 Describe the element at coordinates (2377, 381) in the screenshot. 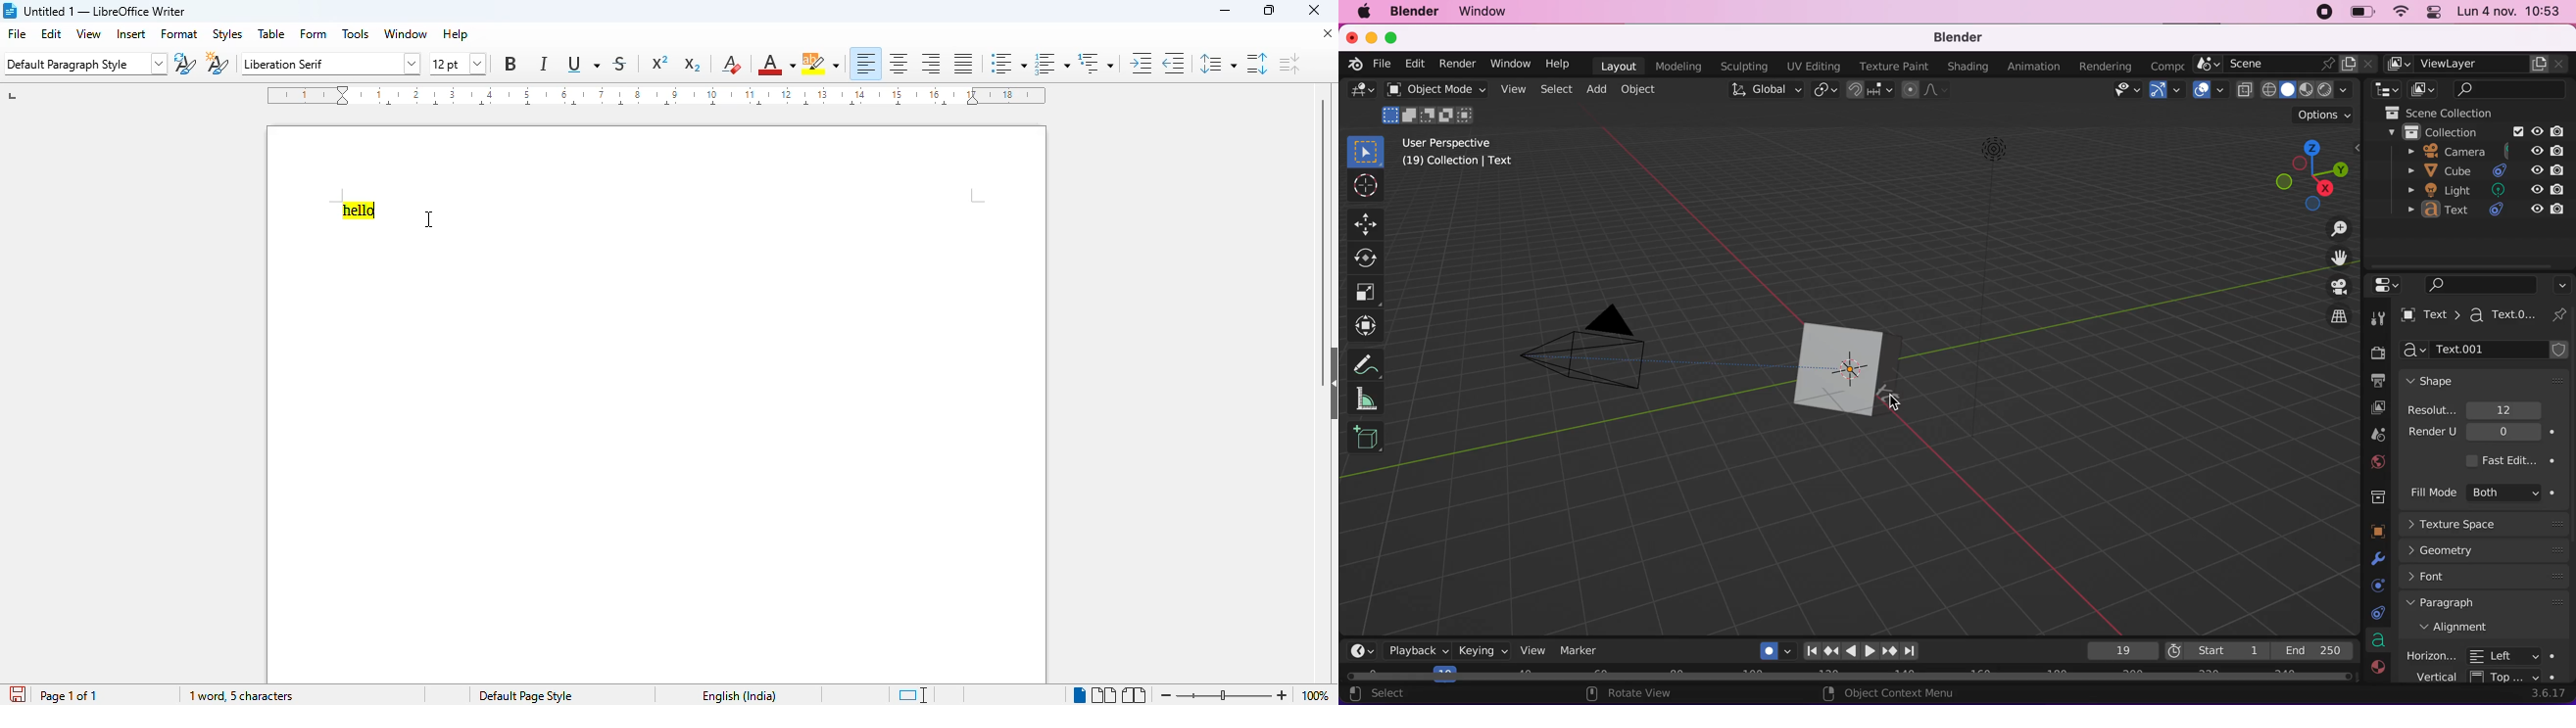

I see `output` at that location.